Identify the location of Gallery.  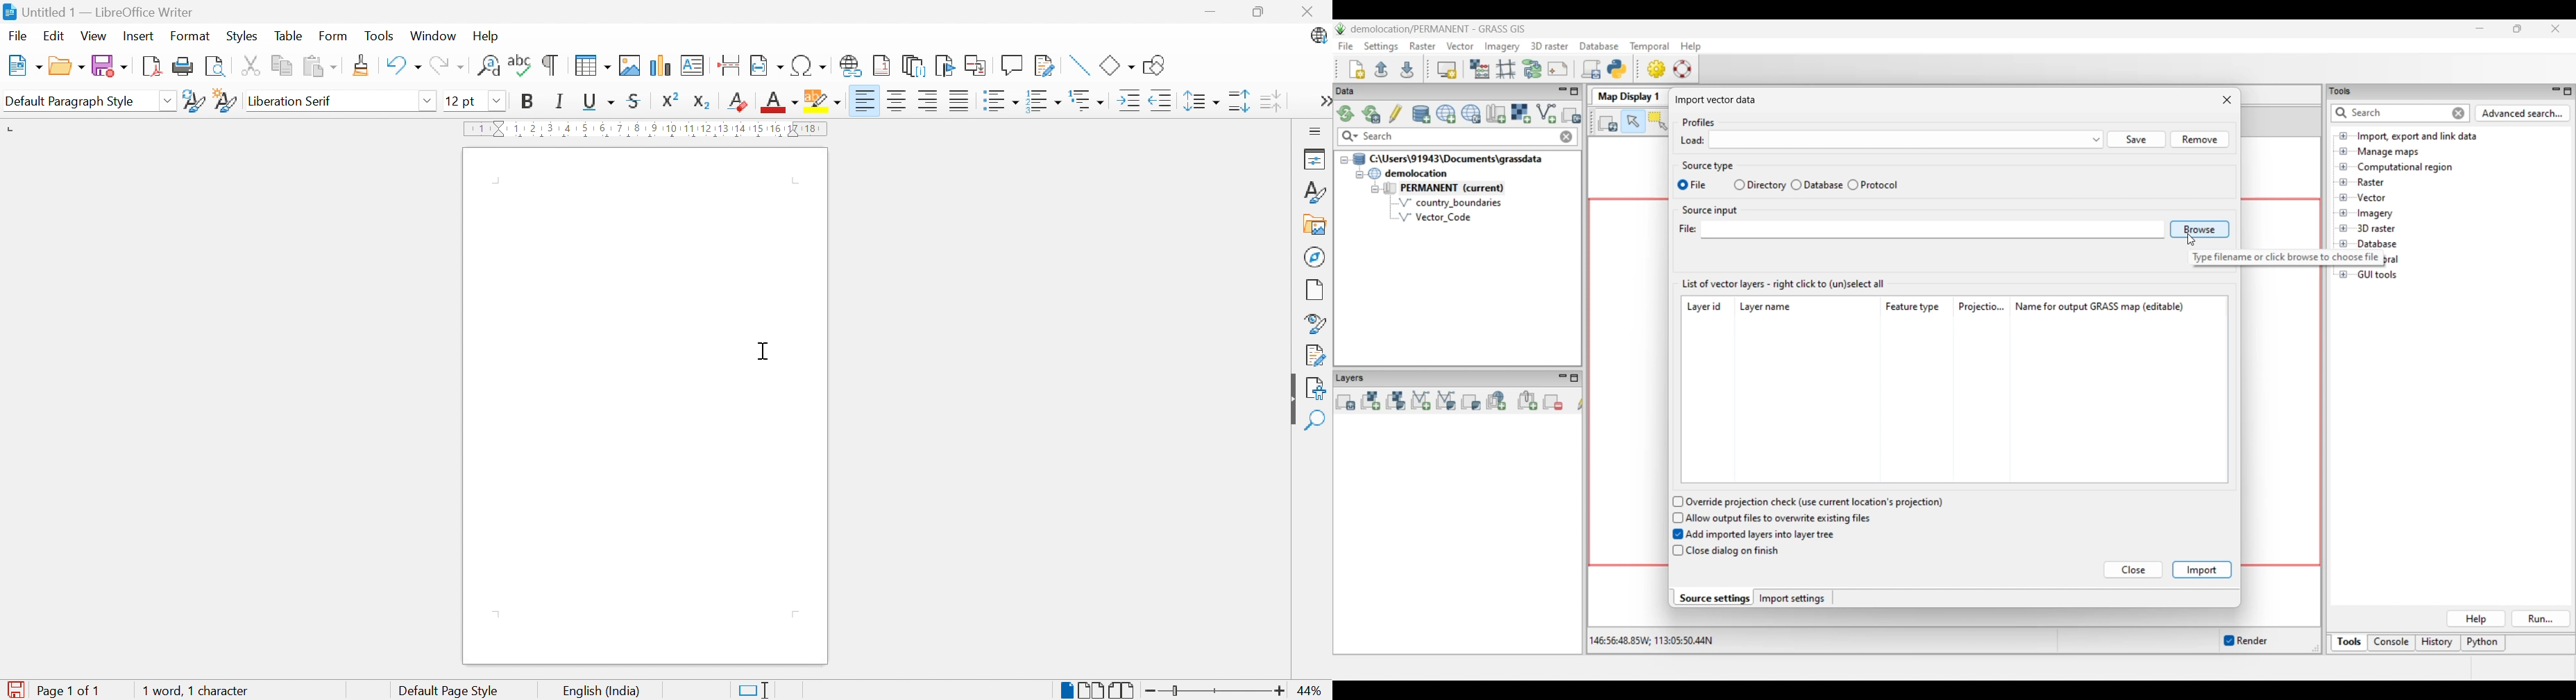
(1315, 224).